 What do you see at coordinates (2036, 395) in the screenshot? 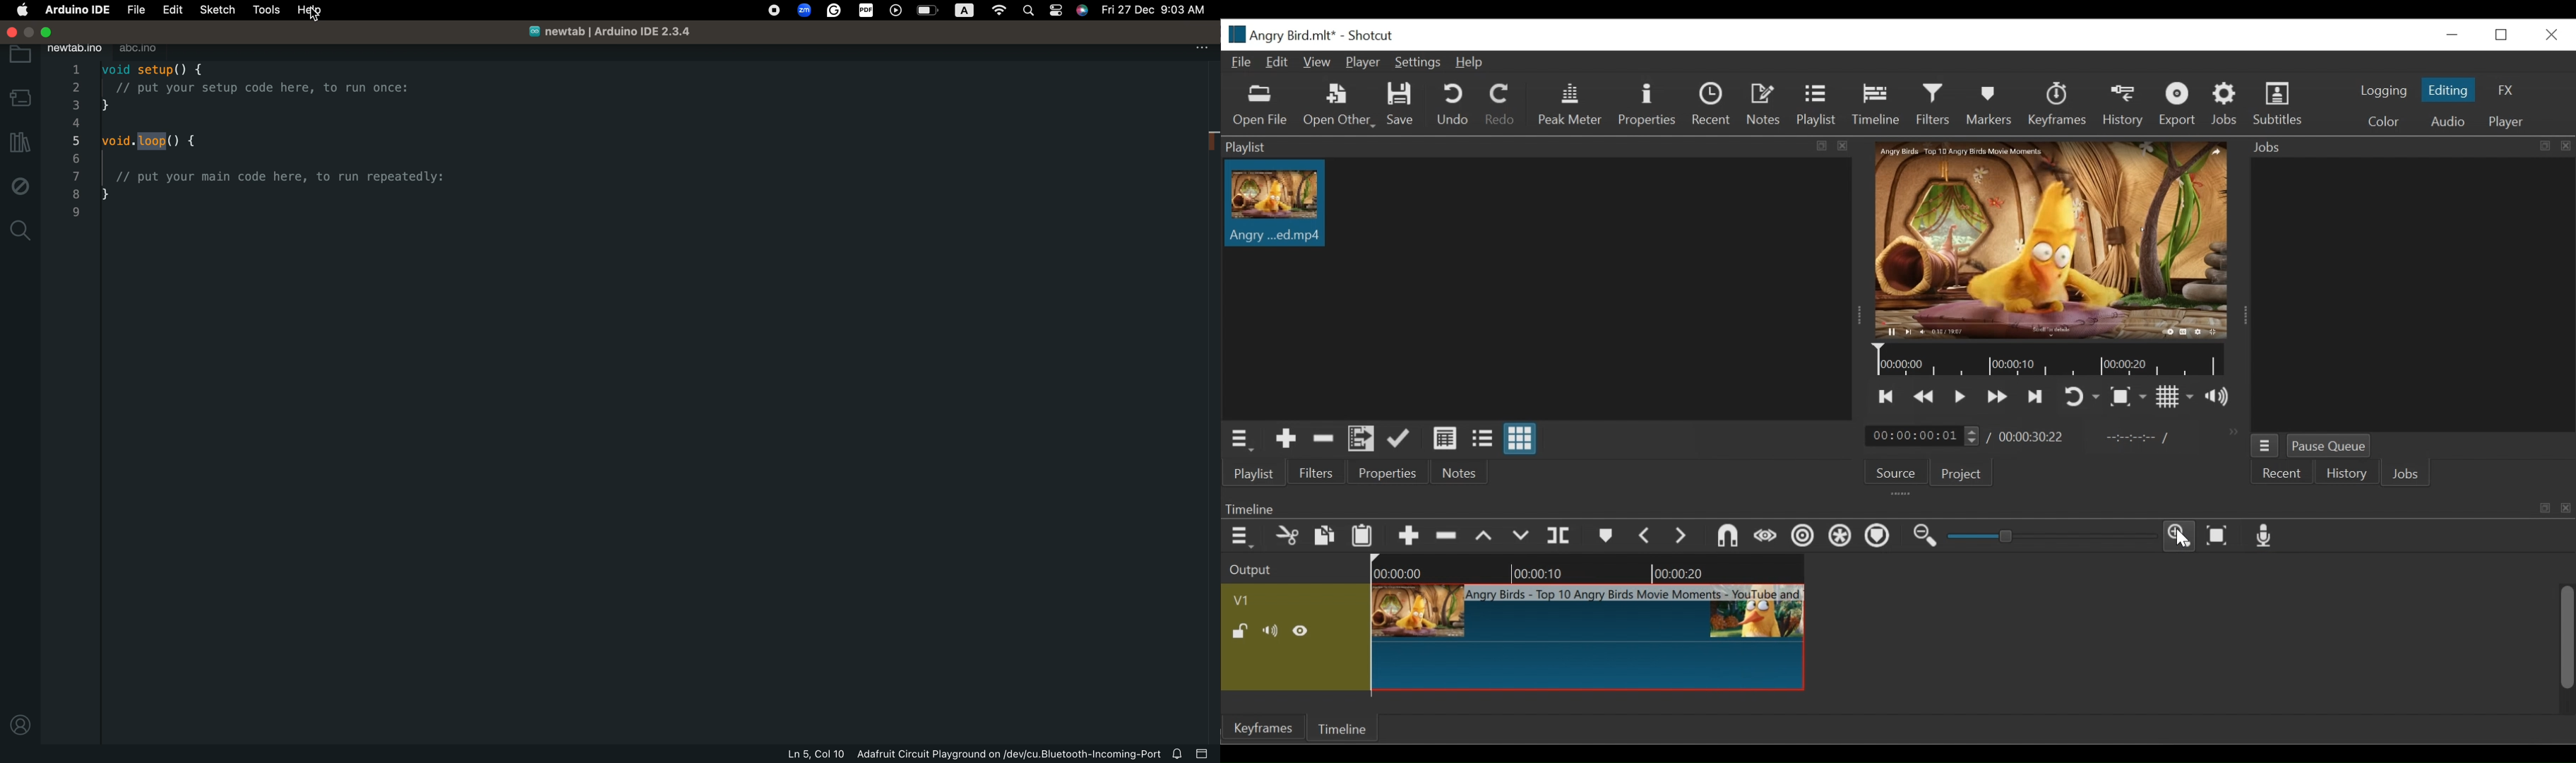
I see `Skip to the next point` at bounding box center [2036, 395].